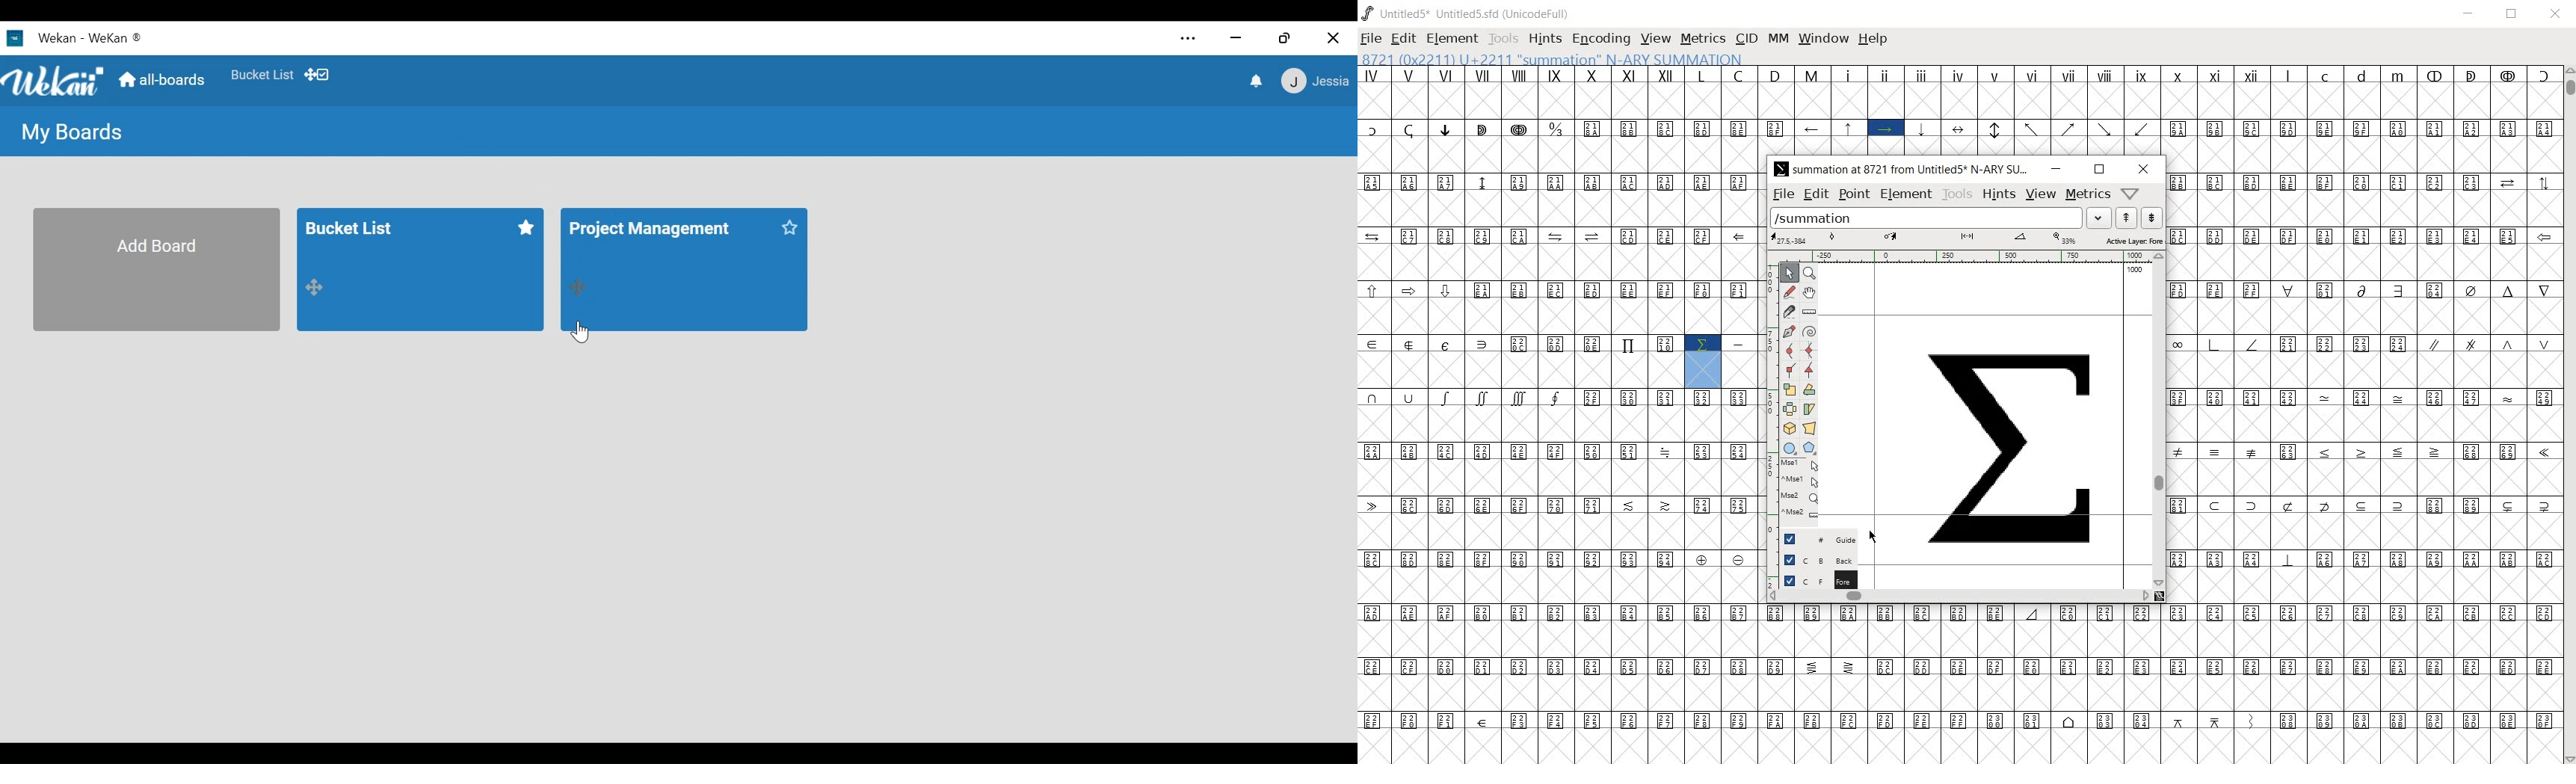 Image resolution: width=2576 pixels, height=784 pixels. I want to click on metrics, so click(2086, 194).